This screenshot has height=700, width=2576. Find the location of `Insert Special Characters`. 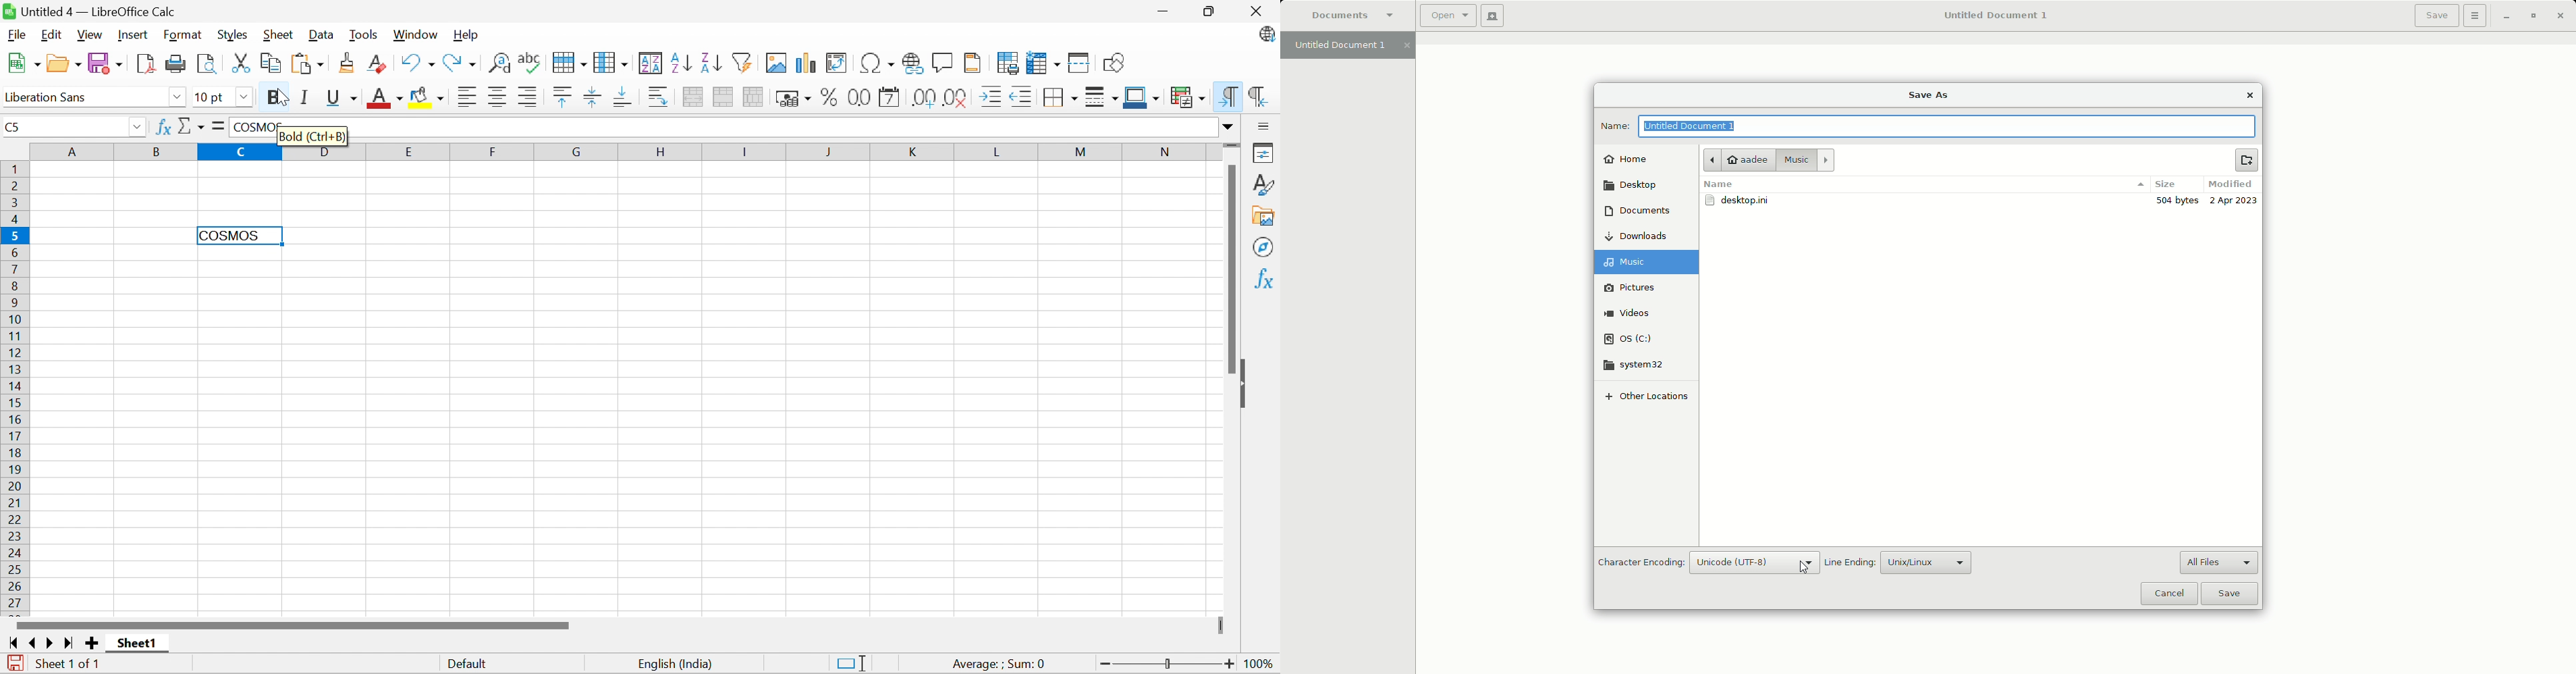

Insert Special Characters is located at coordinates (879, 62).